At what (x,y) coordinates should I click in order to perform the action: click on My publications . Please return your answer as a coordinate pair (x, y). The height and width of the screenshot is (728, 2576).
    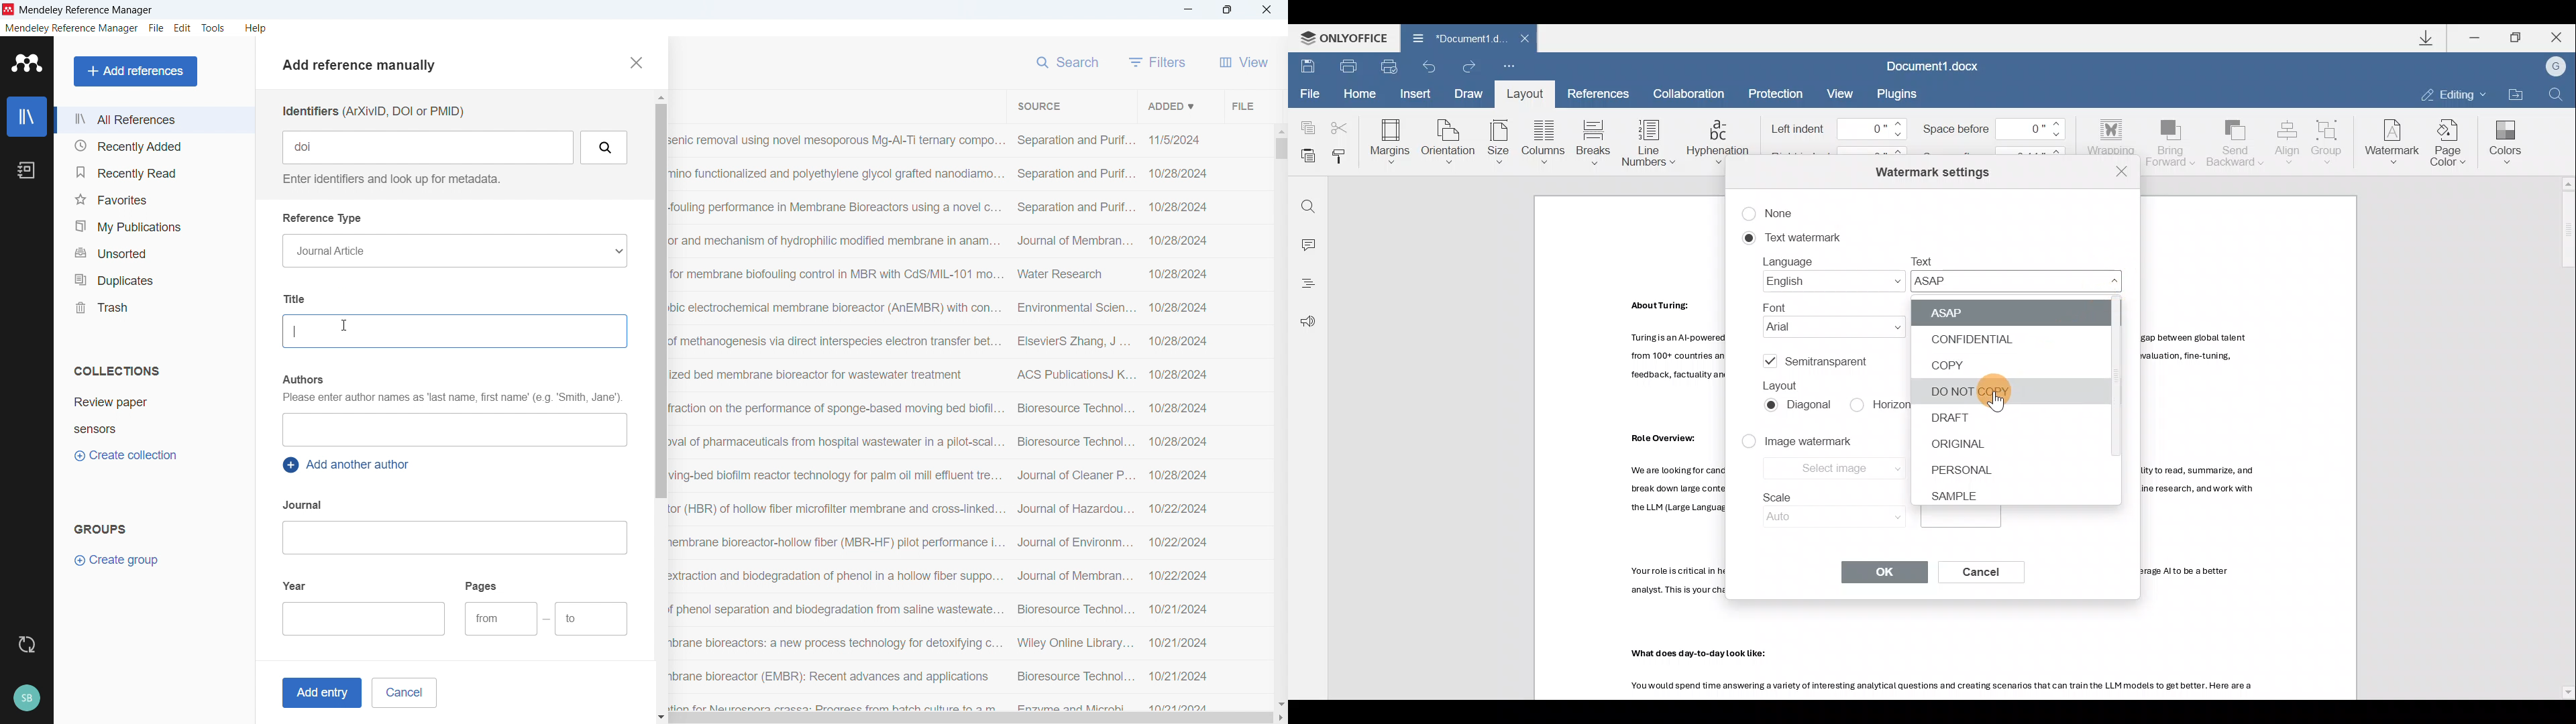
    Looking at the image, I should click on (152, 226).